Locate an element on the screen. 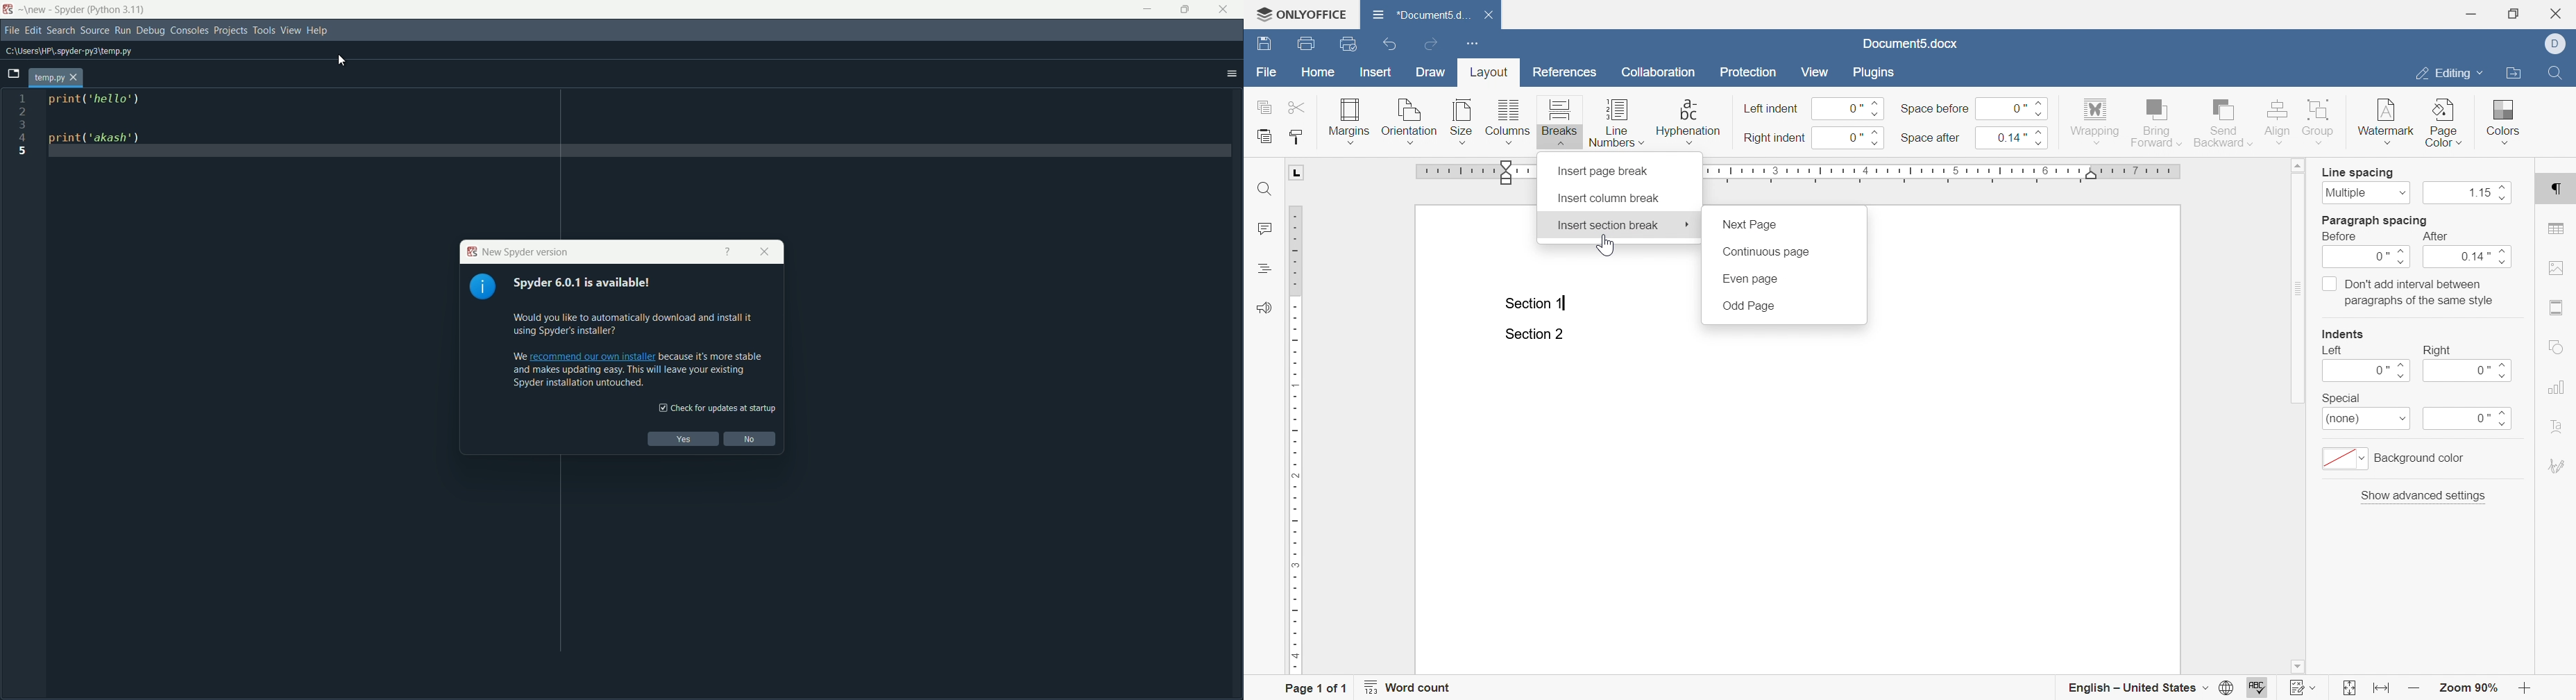  copy style is located at coordinates (1294, 138).